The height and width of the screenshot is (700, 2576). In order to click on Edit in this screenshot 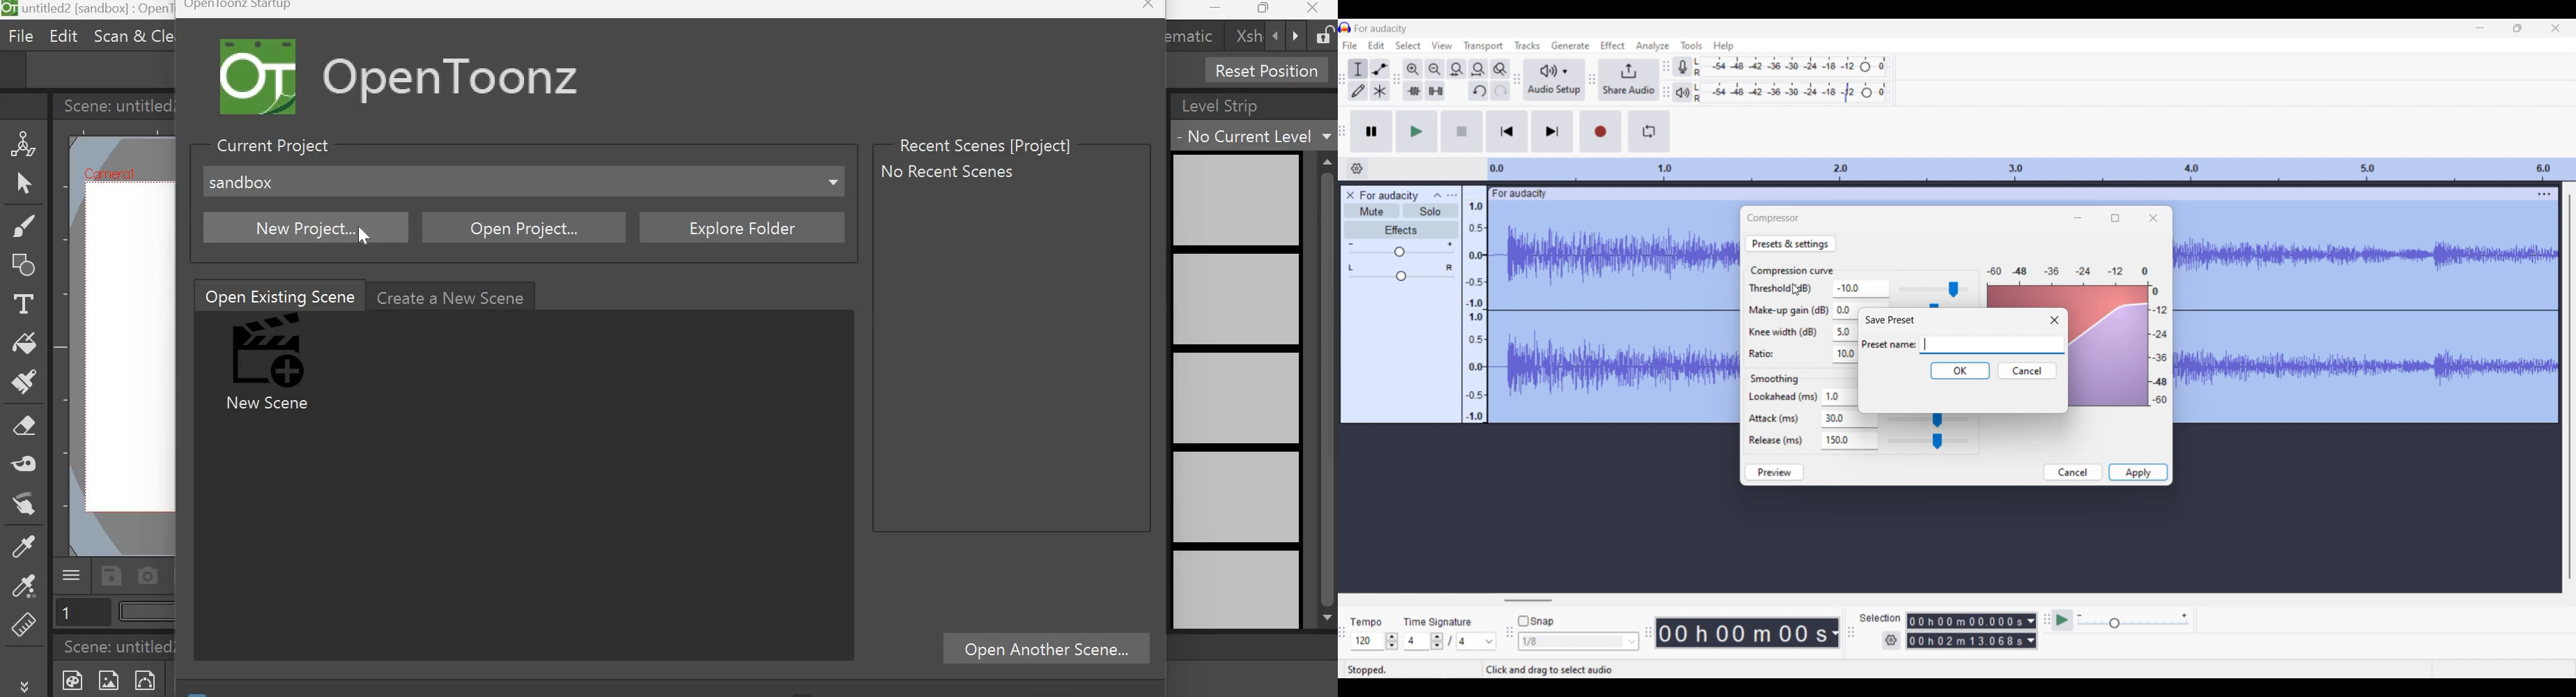, I will do `click(61, 36)`.